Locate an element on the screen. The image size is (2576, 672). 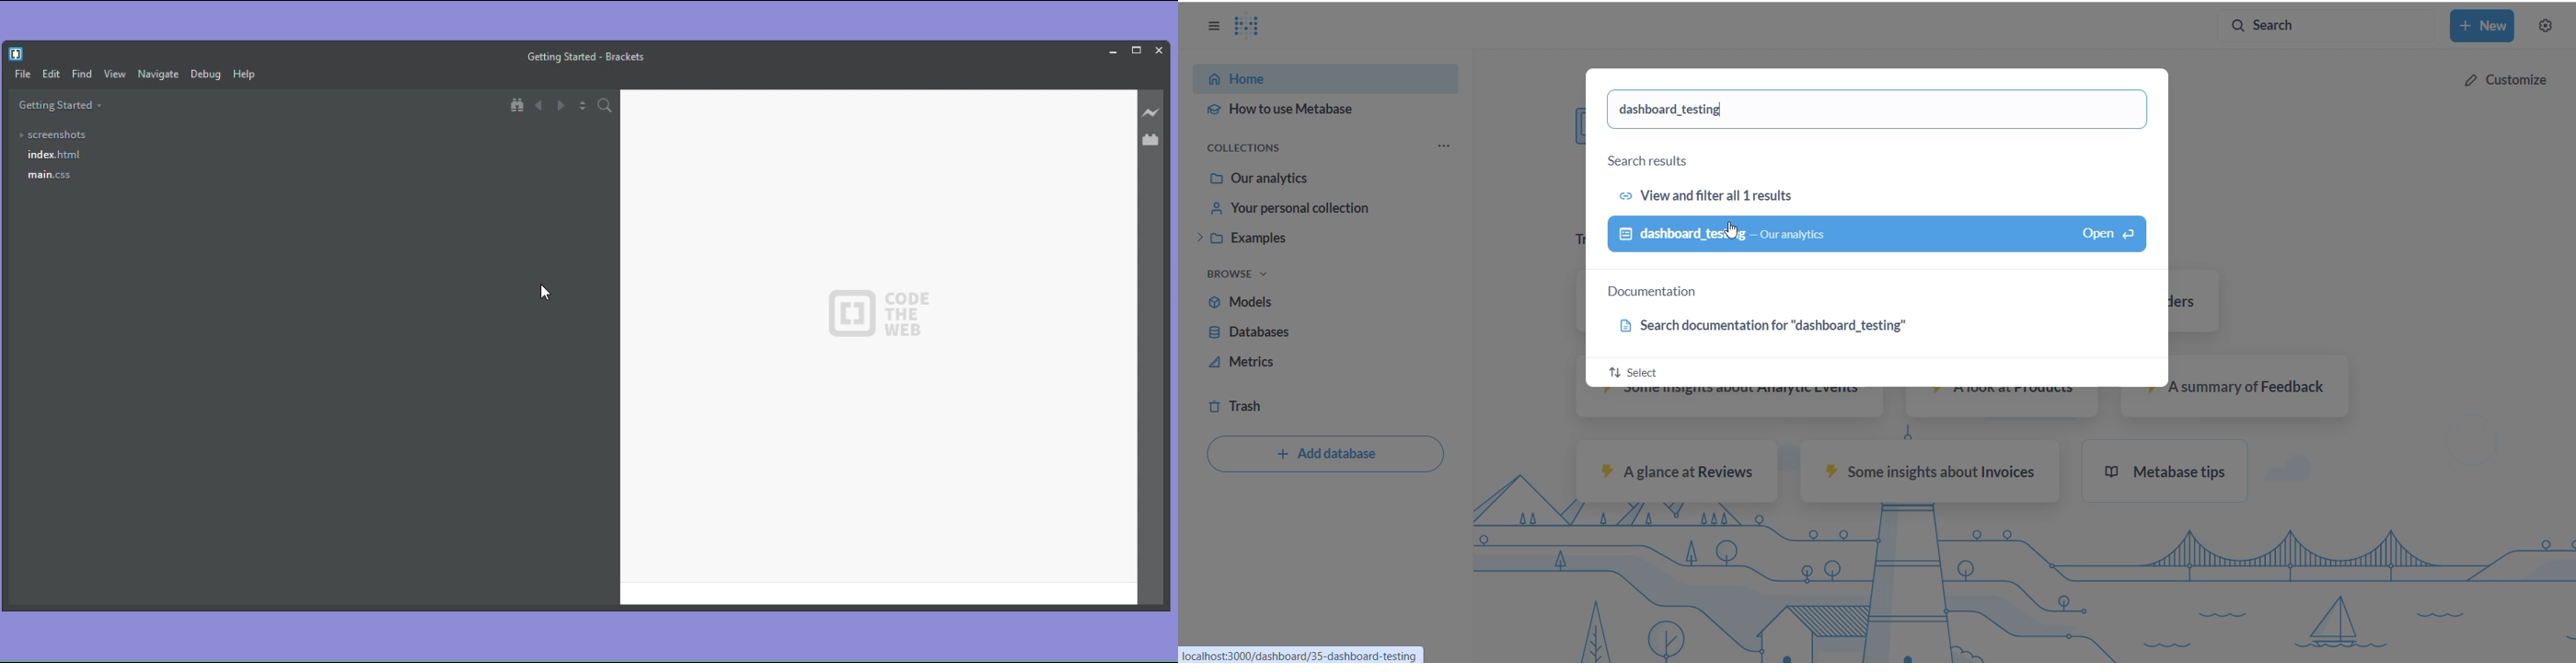
select is located at coordinates (1634, 369).